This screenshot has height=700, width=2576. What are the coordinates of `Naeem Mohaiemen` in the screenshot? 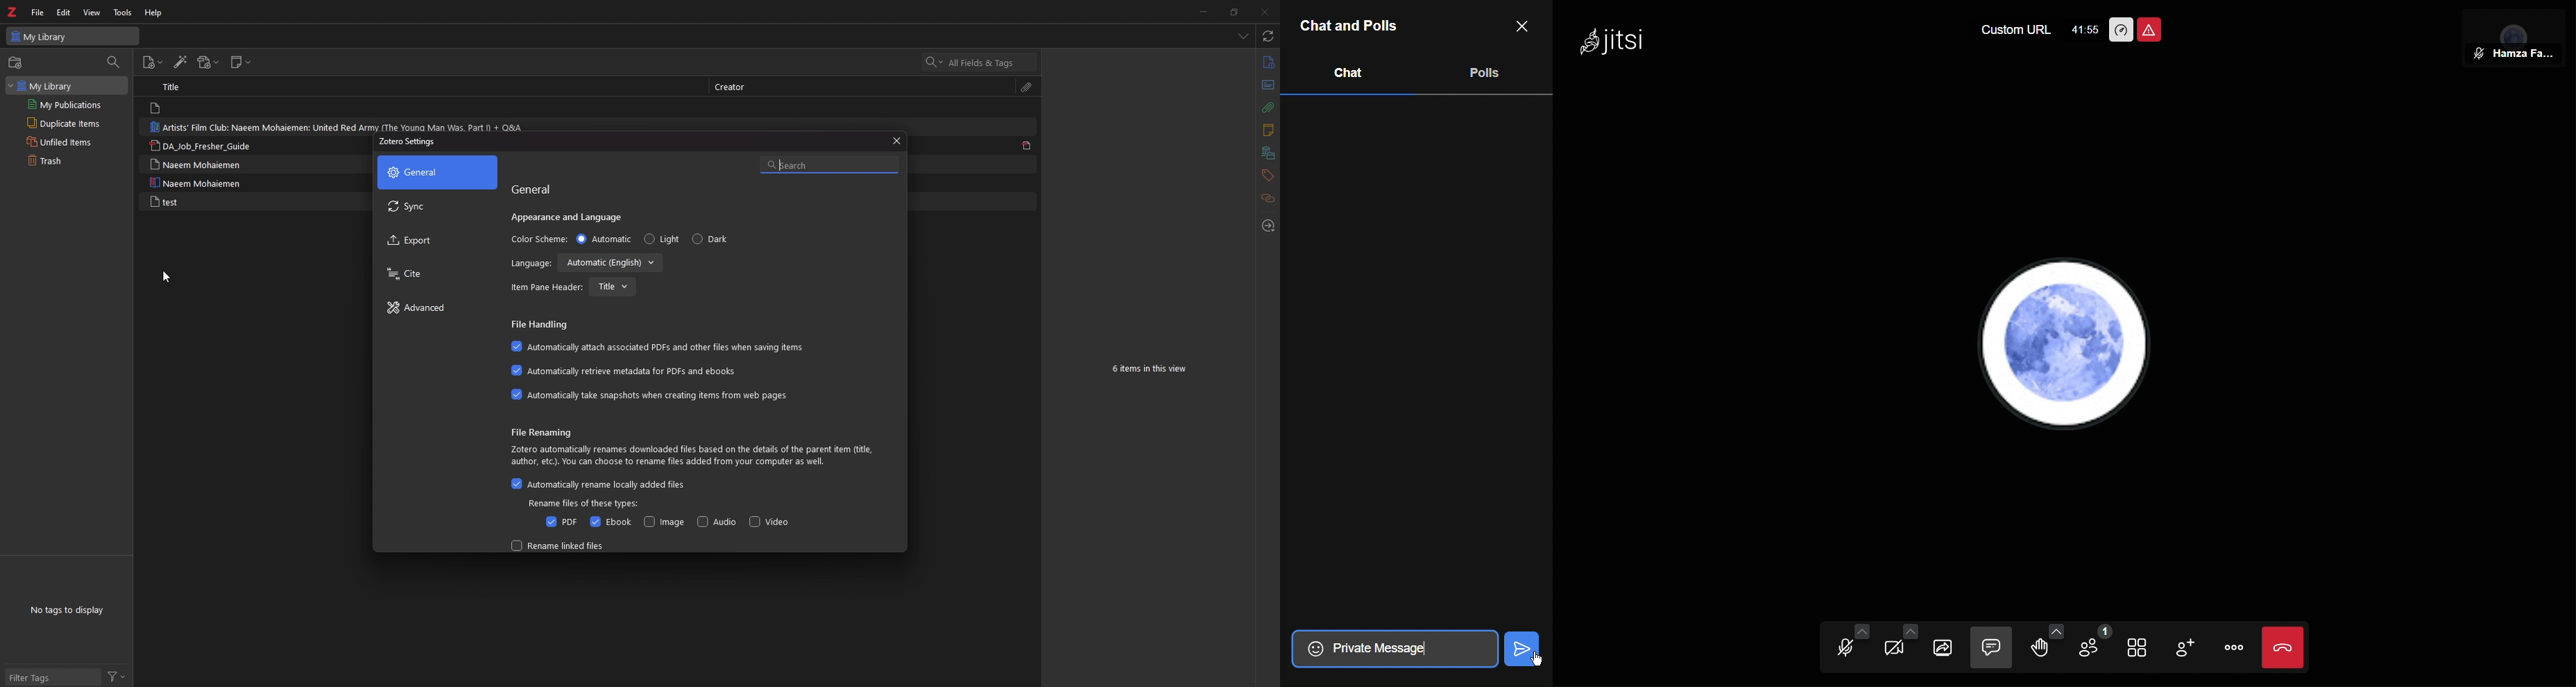 It's located at (198, 183).